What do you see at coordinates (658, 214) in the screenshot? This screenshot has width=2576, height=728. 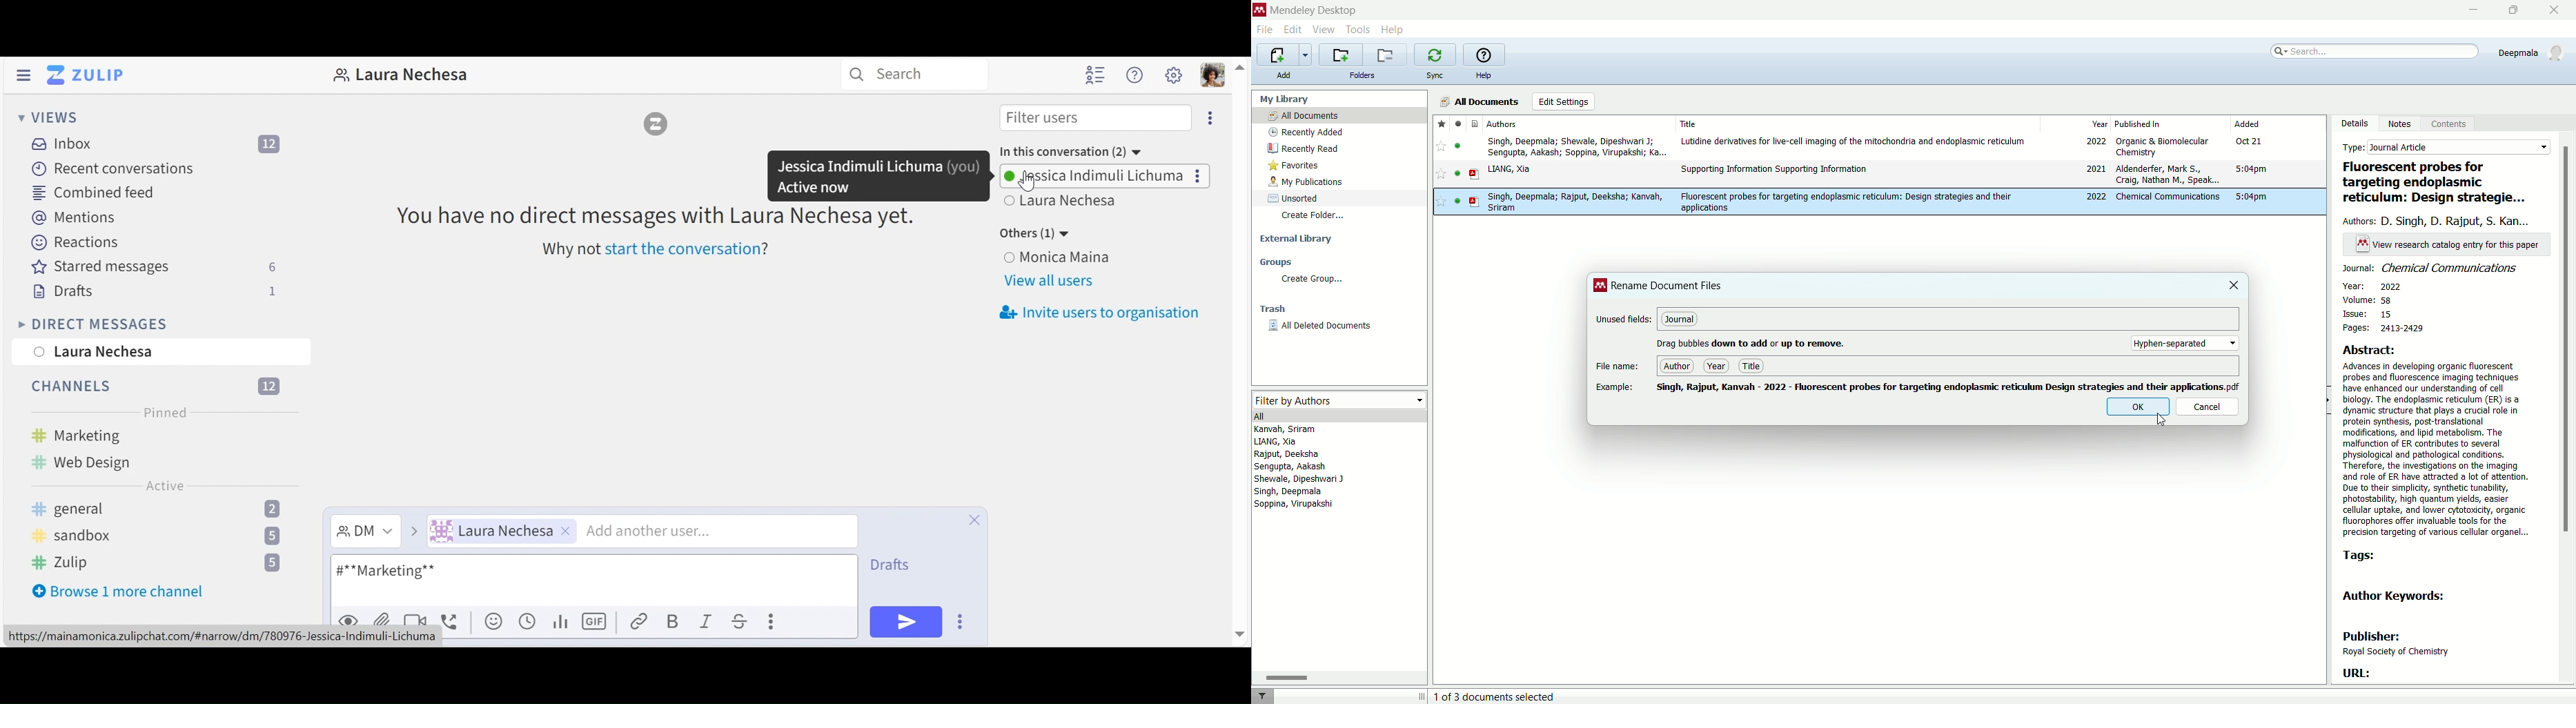 I see `You have no direct messages with Laura Nechesa yet` at bounding box center [658, 214].